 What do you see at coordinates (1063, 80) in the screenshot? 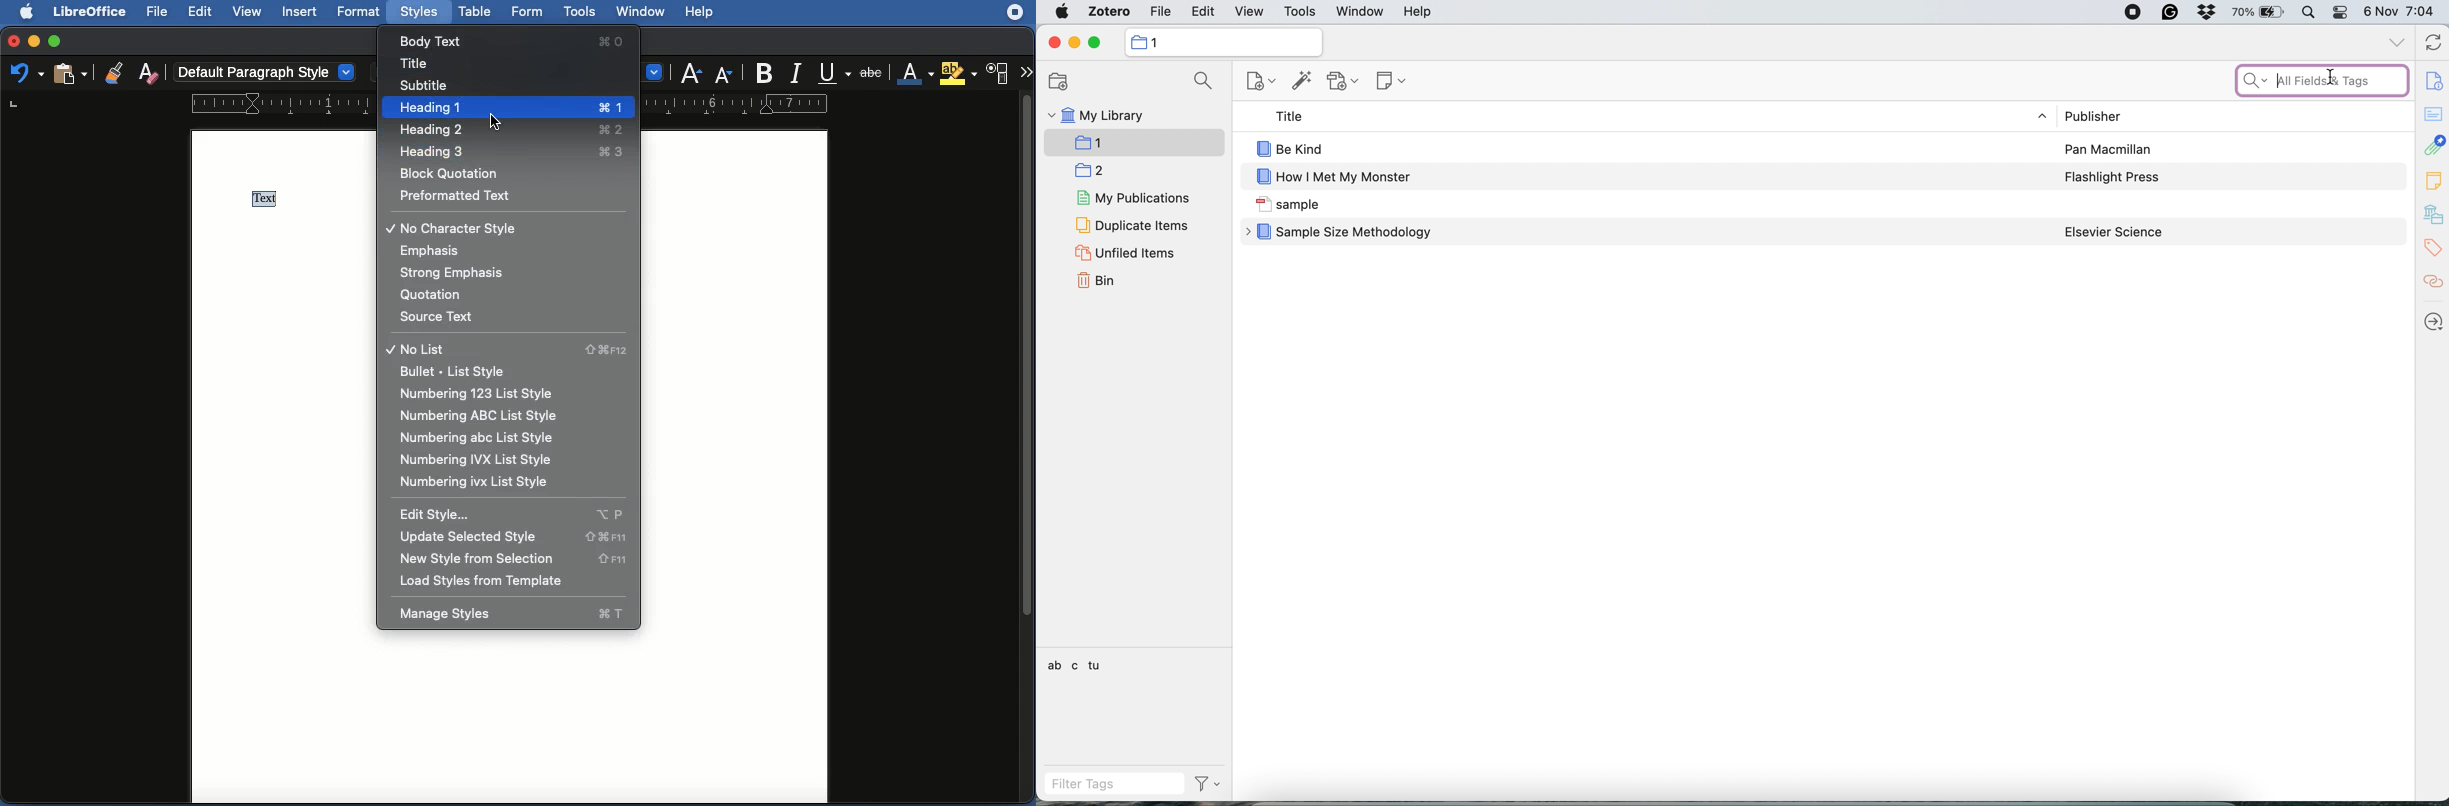
I see `new collection` at bounding box center [1063, 80].